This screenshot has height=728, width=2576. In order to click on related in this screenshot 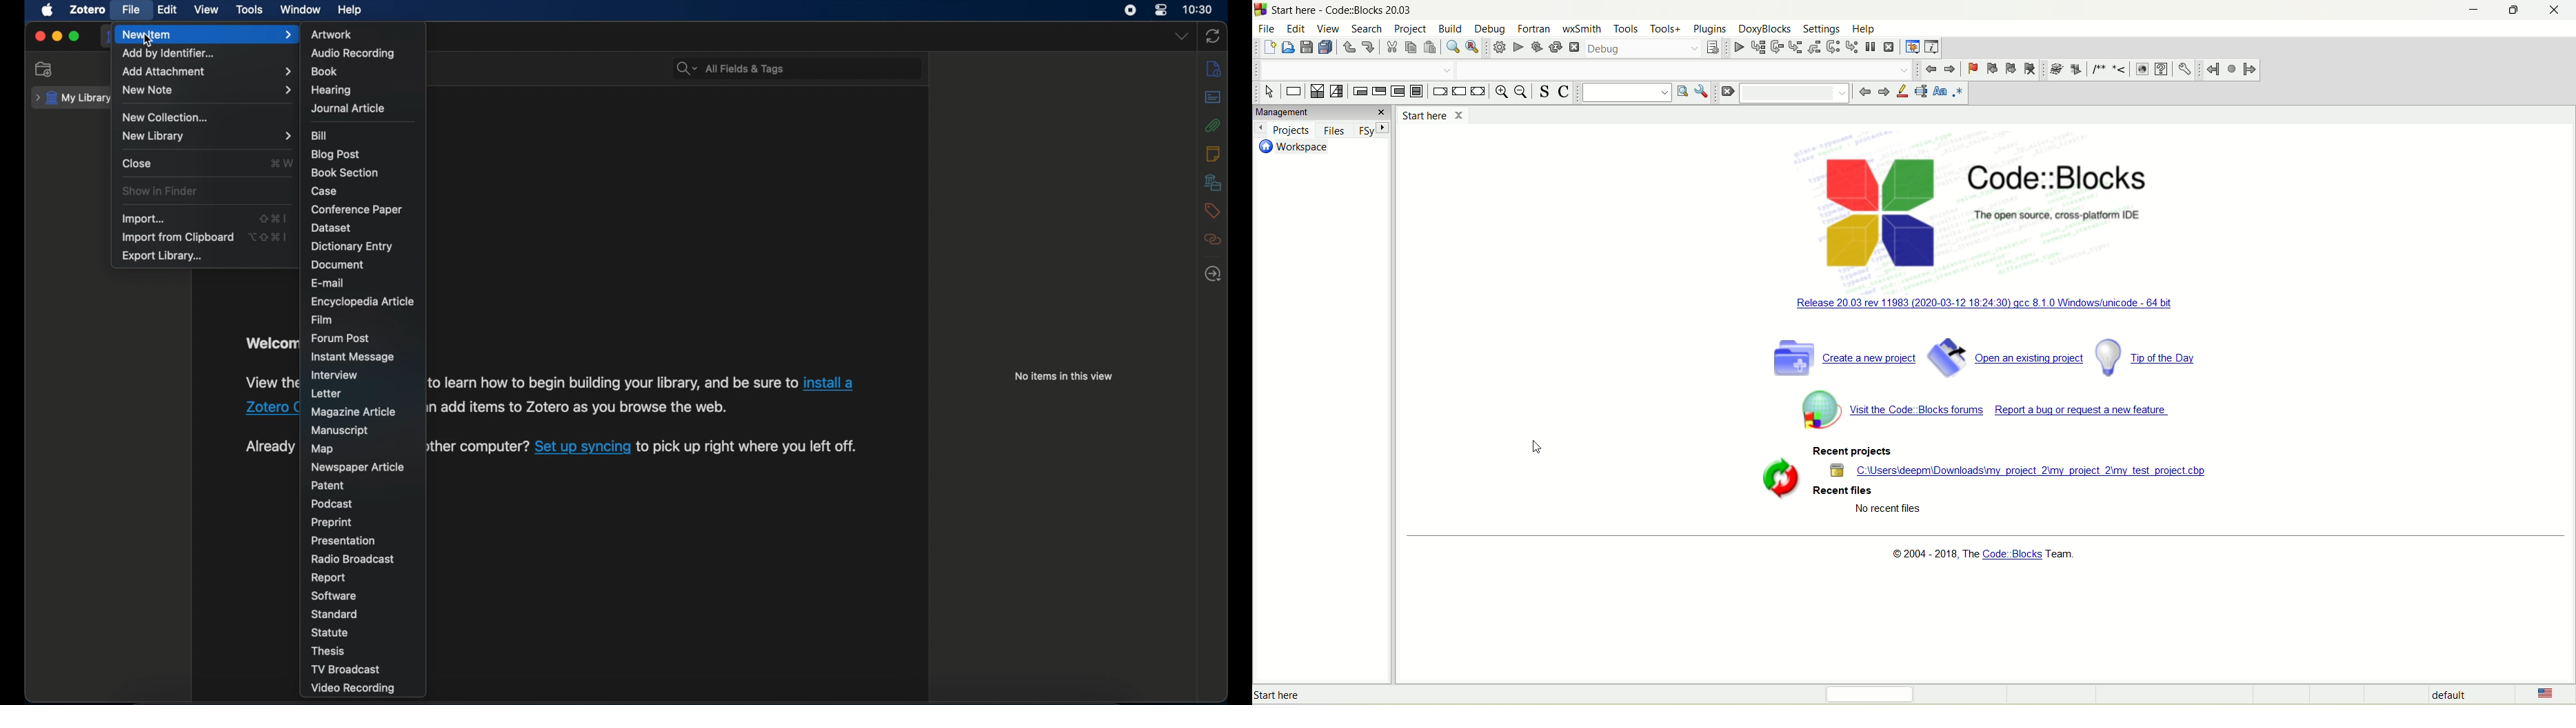, I will do `click(1214, 240)`.